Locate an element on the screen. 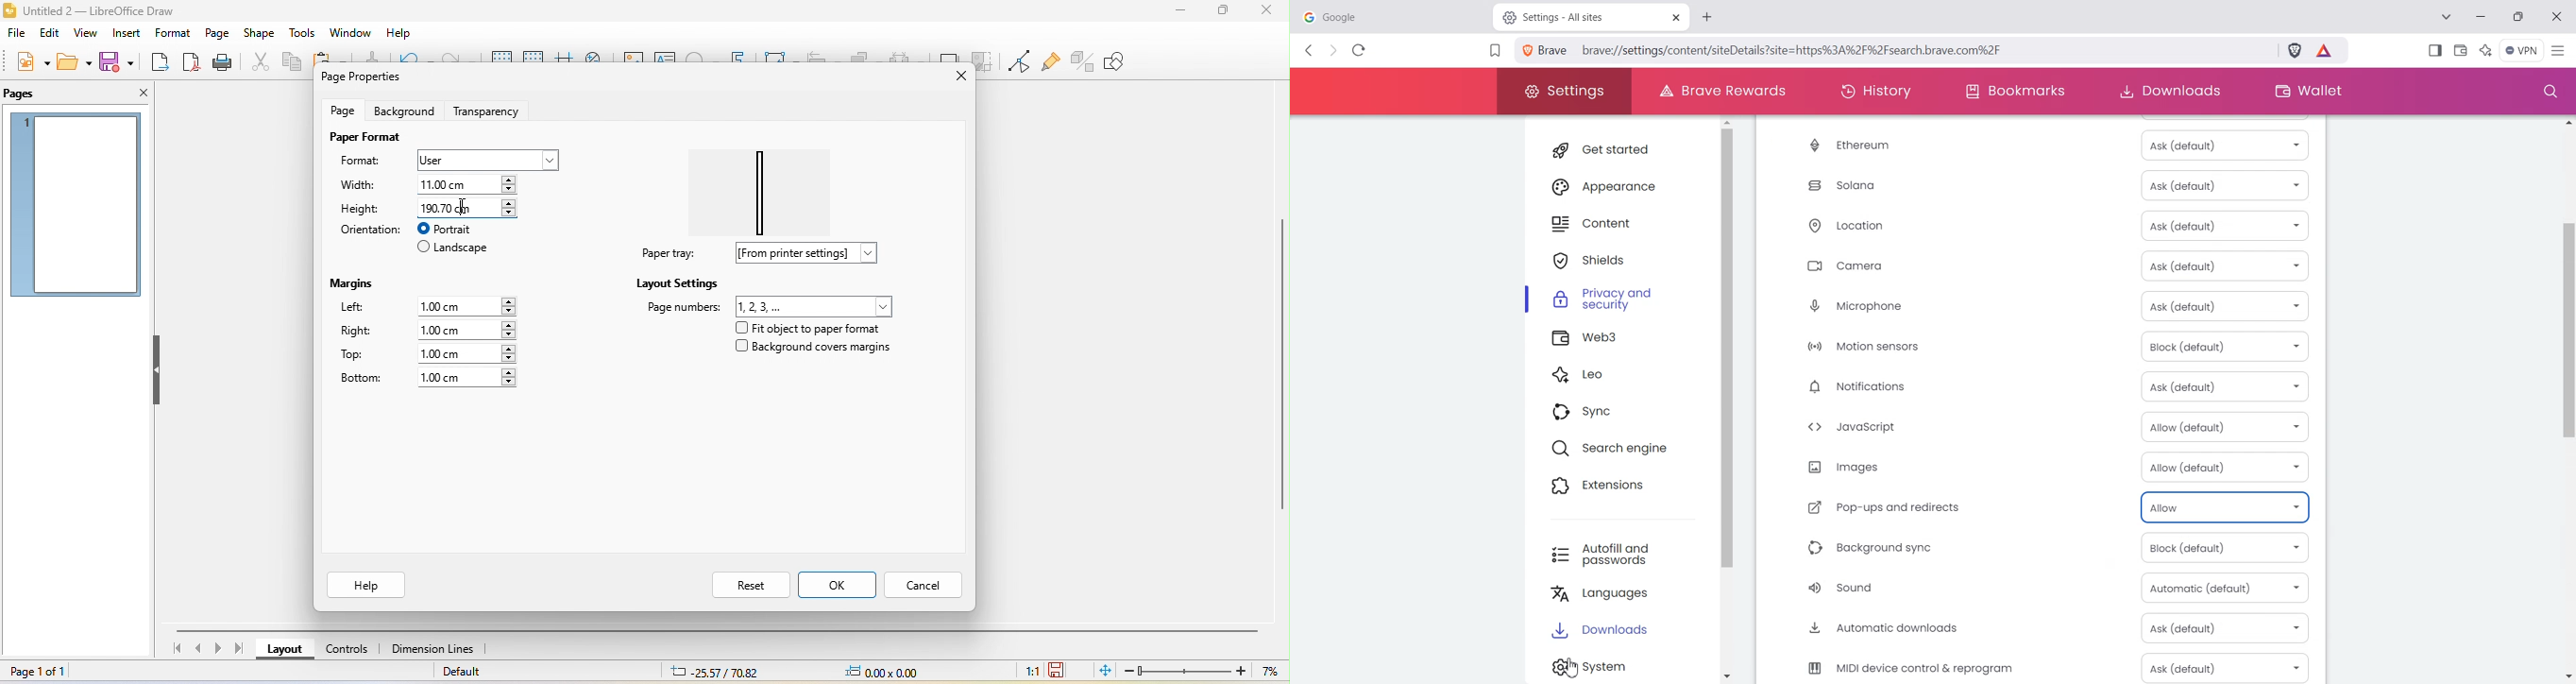 Image resolution: width=2576 pixels, height=700 pixels. print is located at coordinates (221, 63).